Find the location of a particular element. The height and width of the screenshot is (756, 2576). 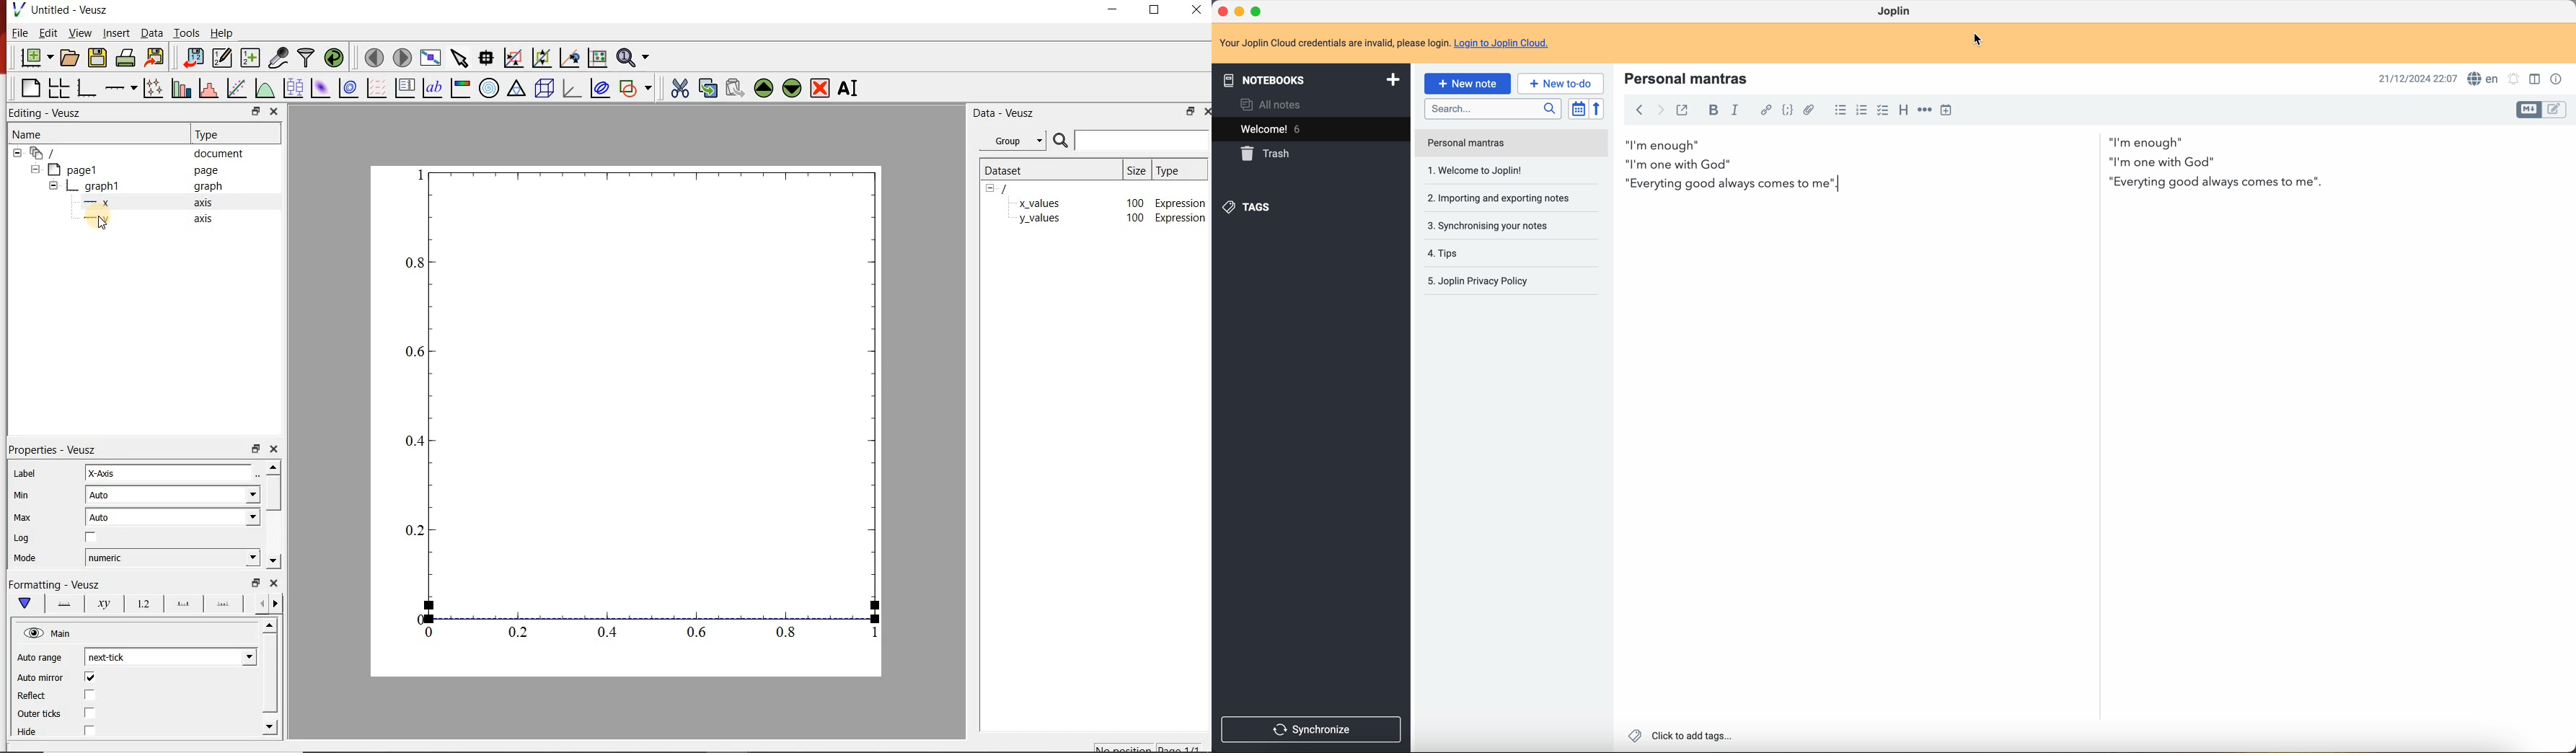

close is located at coordinates (275, 111).